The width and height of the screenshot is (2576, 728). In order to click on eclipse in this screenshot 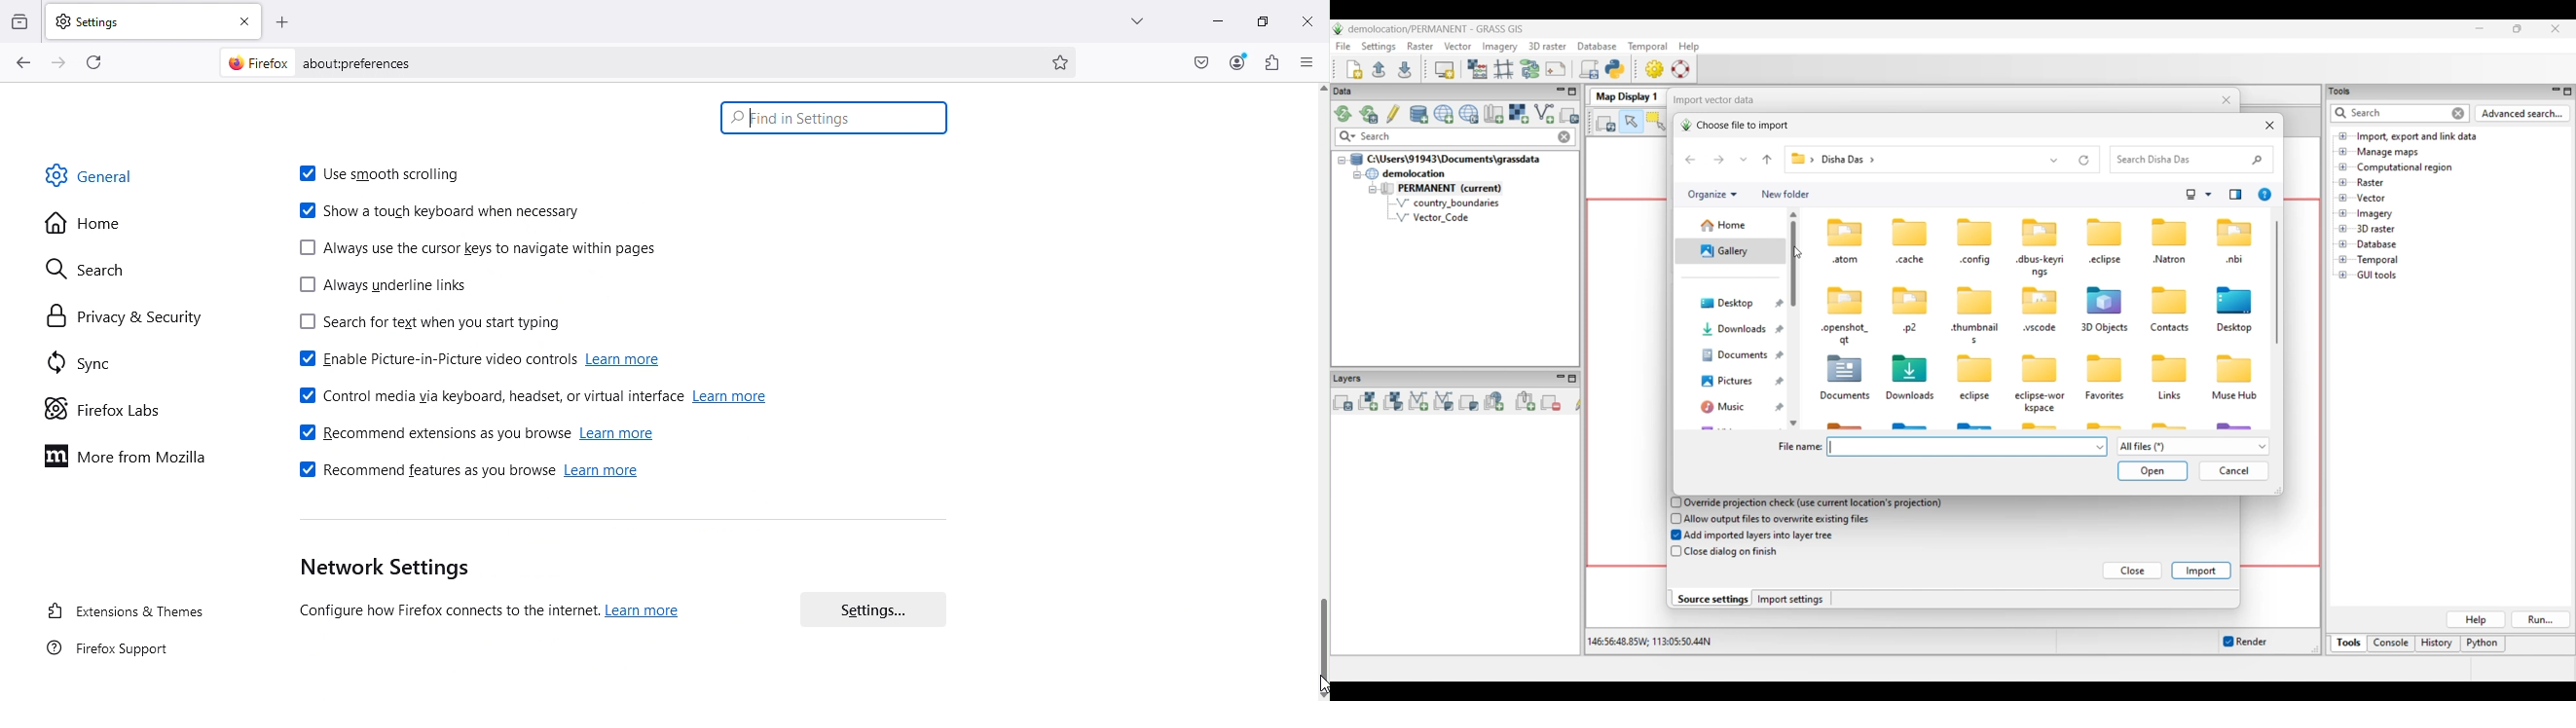, I will do `click(1976, 397)`.